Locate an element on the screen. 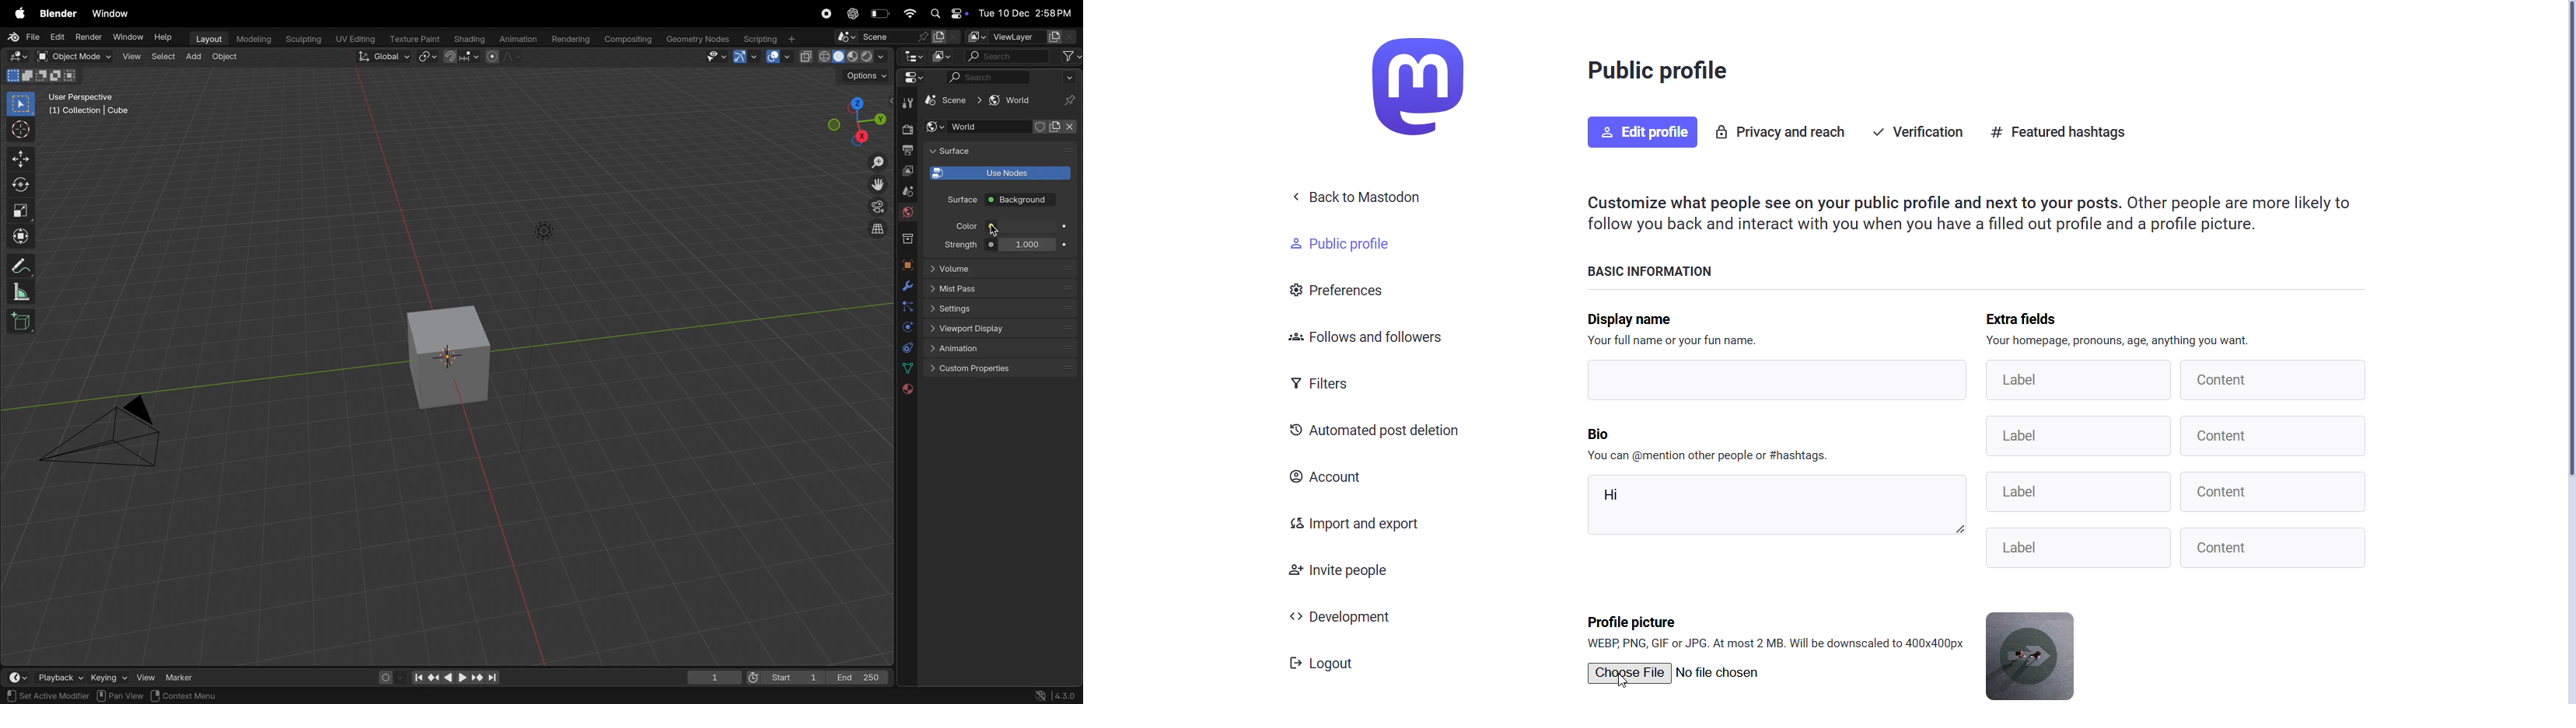  no file chosen is located at coordinates (1718, 672).